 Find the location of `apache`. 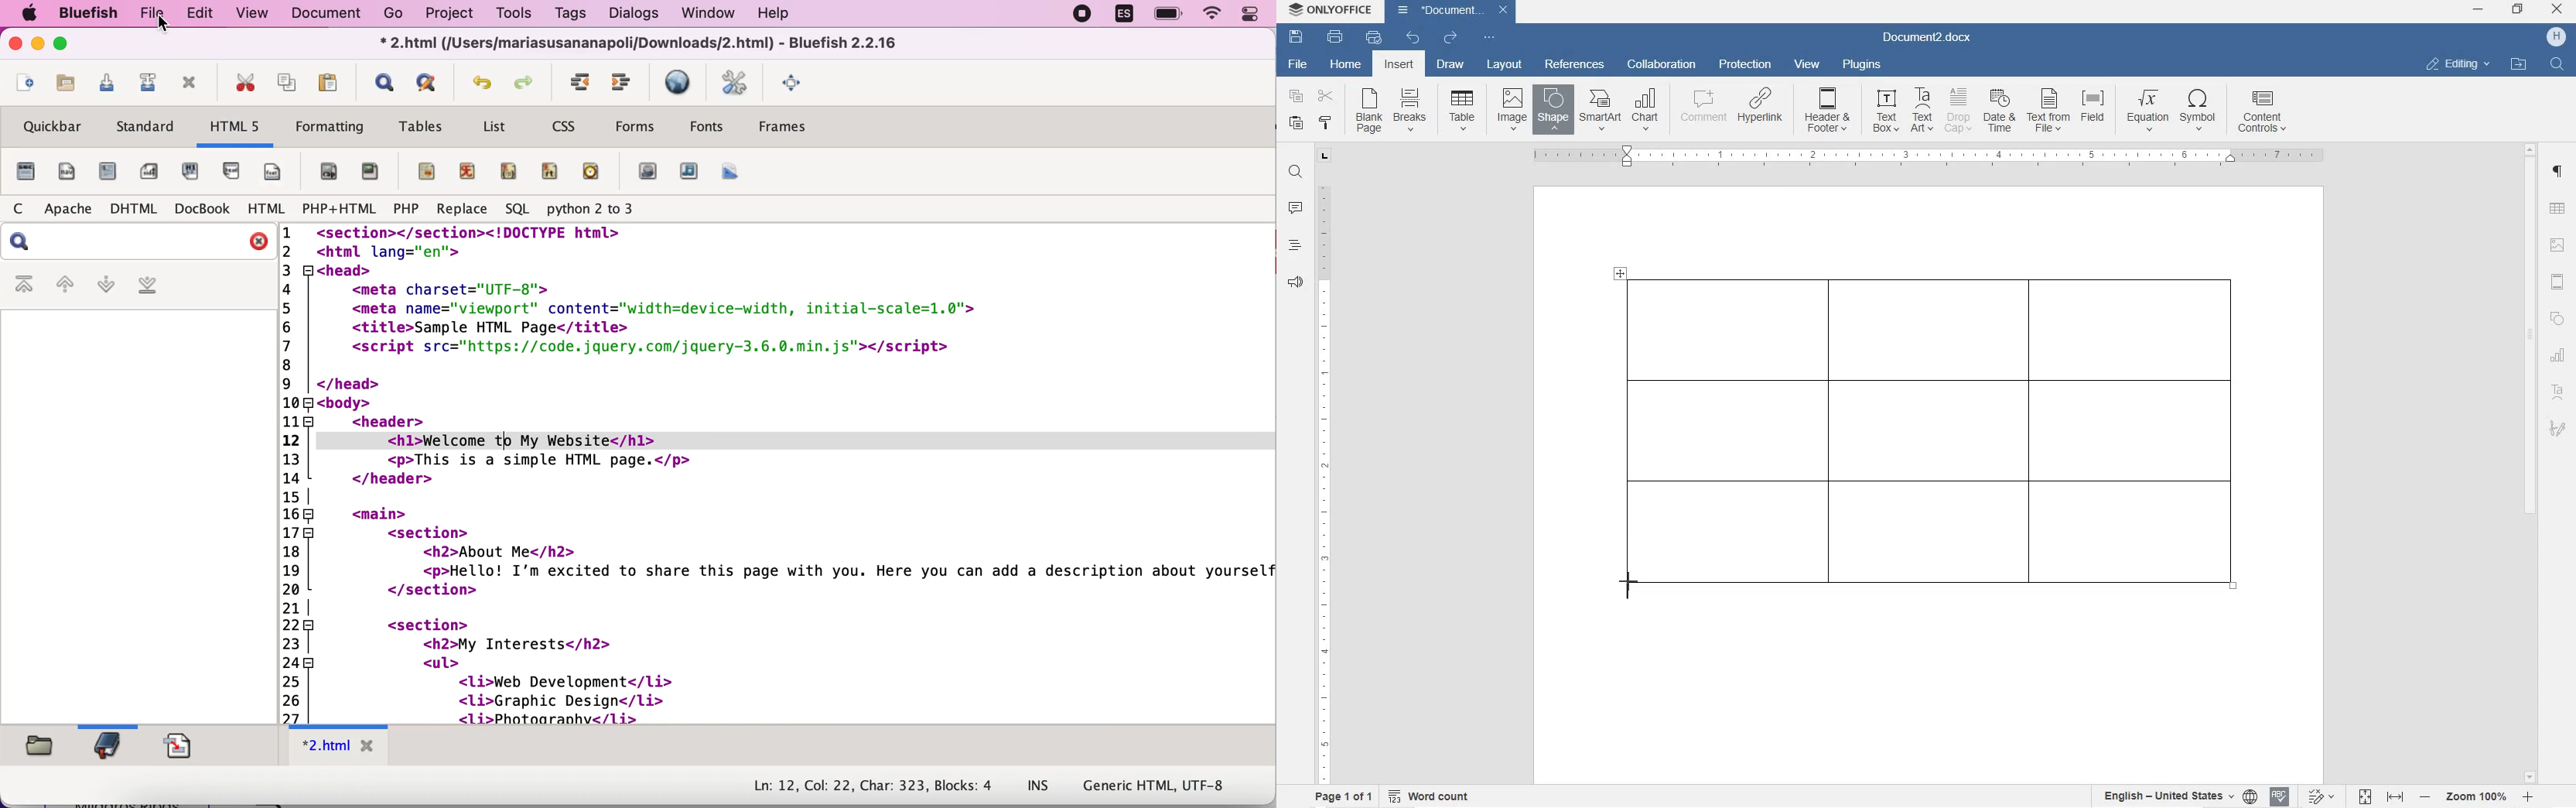

apache is located at coordinates (64, 209).